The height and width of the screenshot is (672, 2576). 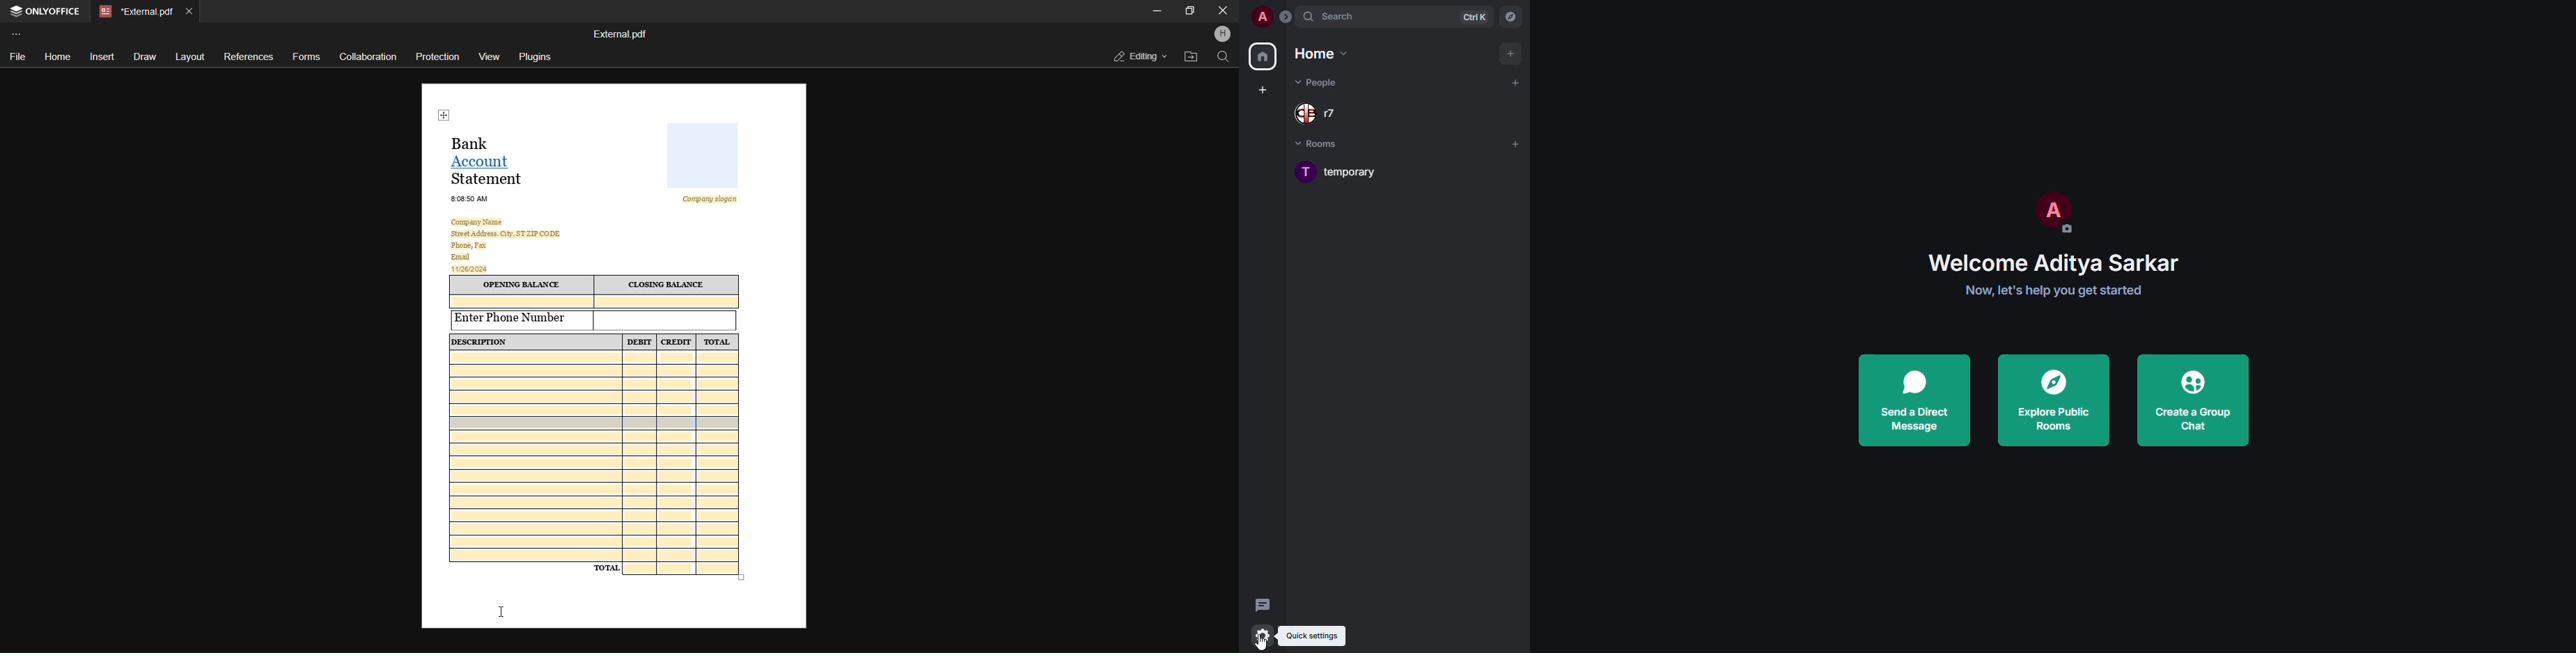 What do you see at coordinates (305, 59) in the screenshot?
I see `forms` at bounding box center [305, 59].